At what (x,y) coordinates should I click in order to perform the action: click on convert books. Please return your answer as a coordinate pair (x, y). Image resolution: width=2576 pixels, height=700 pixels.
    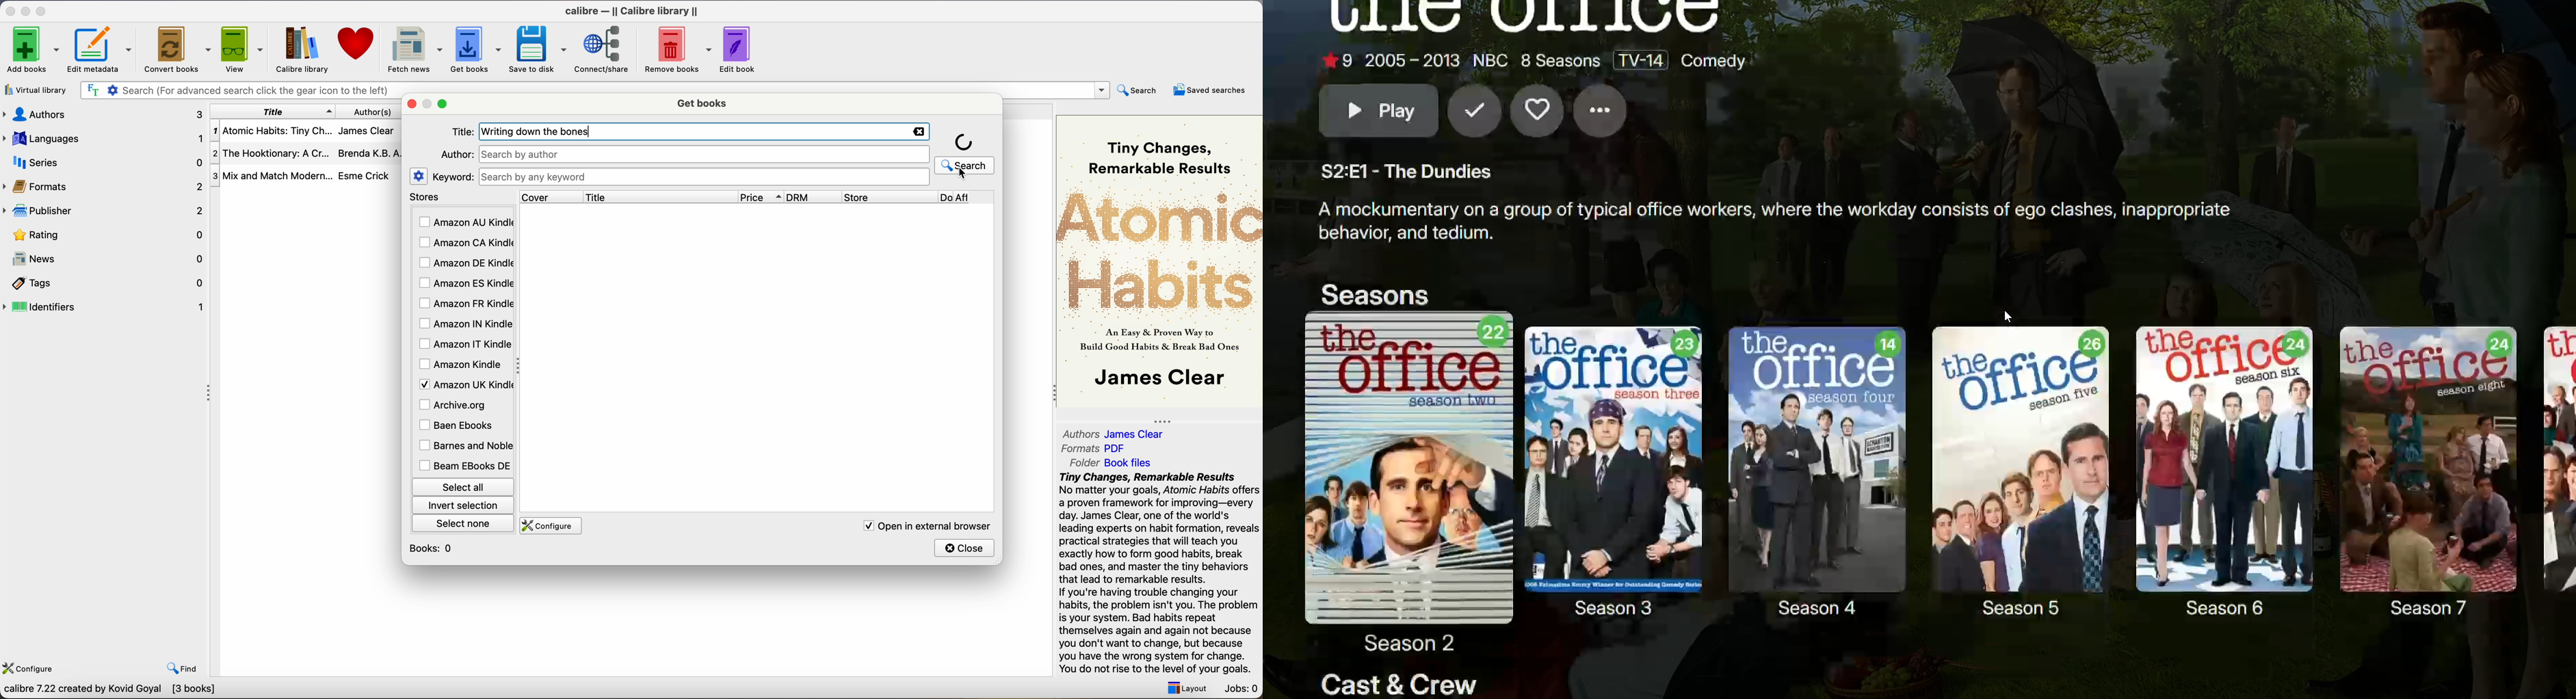
    Looking at the image, I should click on (179, 51).